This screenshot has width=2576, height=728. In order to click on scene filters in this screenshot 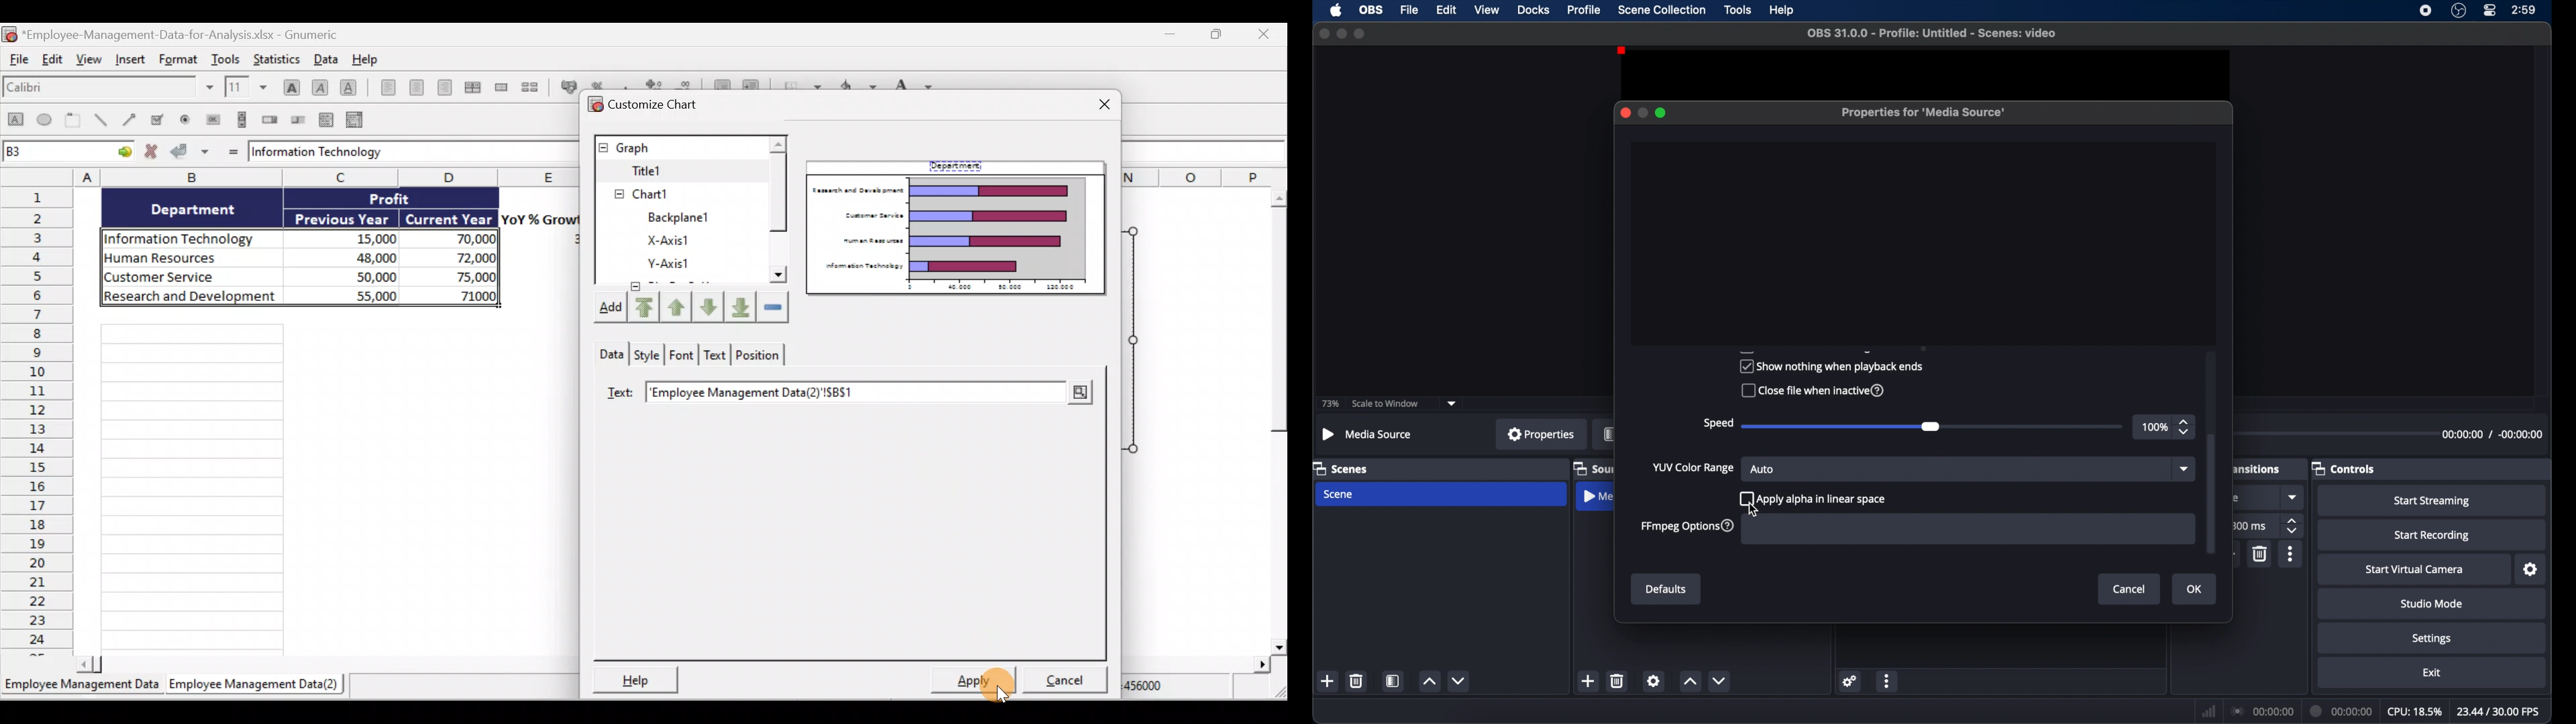, I will do `click(1393, 680)`.